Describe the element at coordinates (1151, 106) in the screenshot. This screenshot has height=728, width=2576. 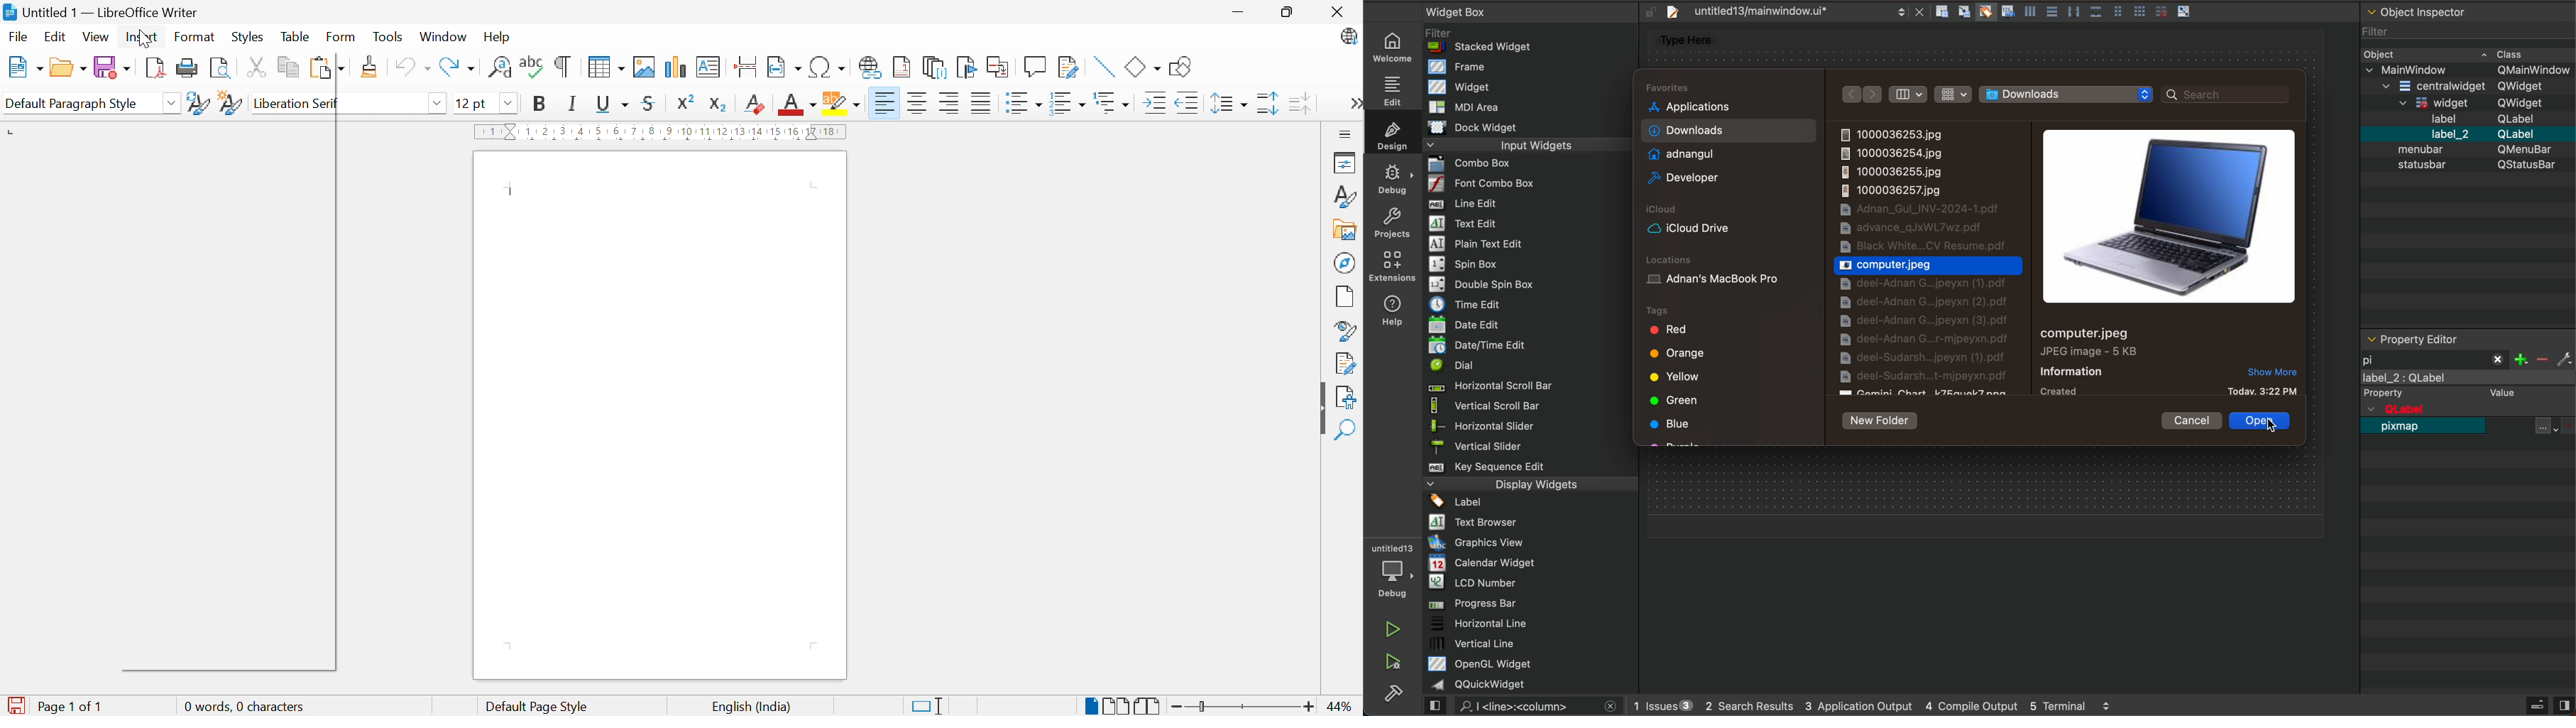
I see `Increase indent` at that location.